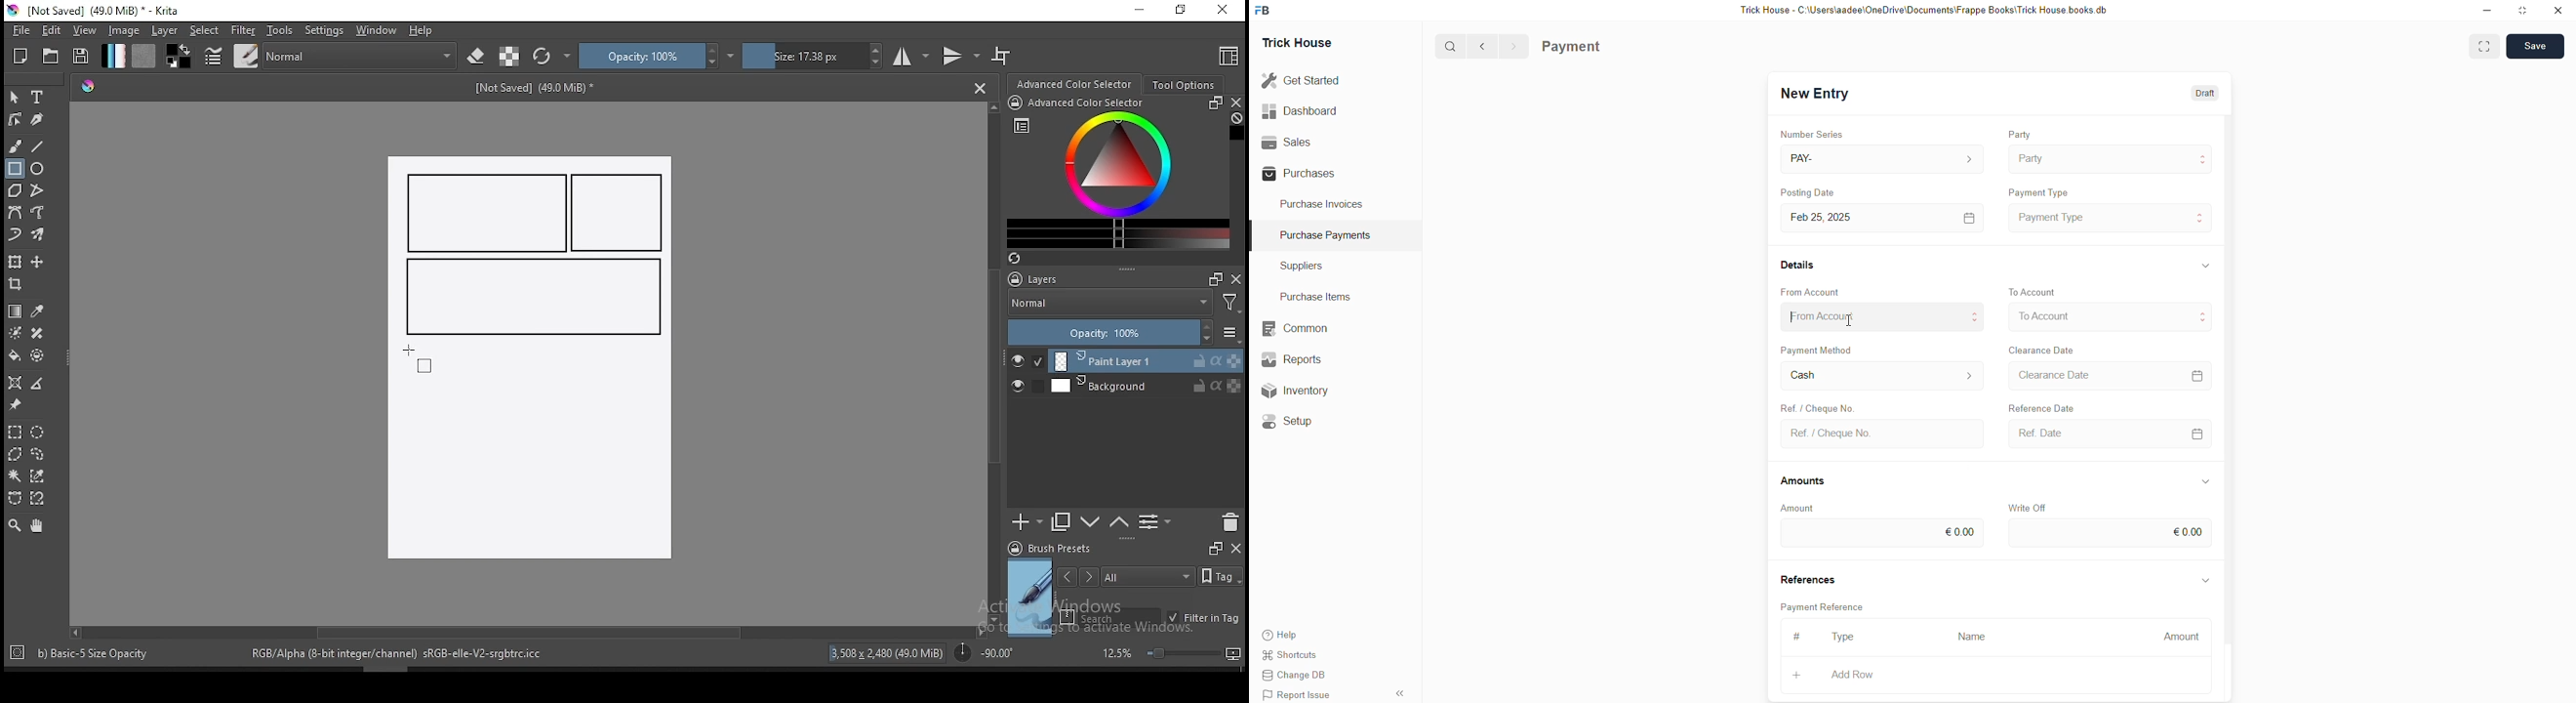 The width and height of the screenshot is (2576, 728). Describe the element at coordinates (1799, 673) in the screenshot. I see `+` at that location.